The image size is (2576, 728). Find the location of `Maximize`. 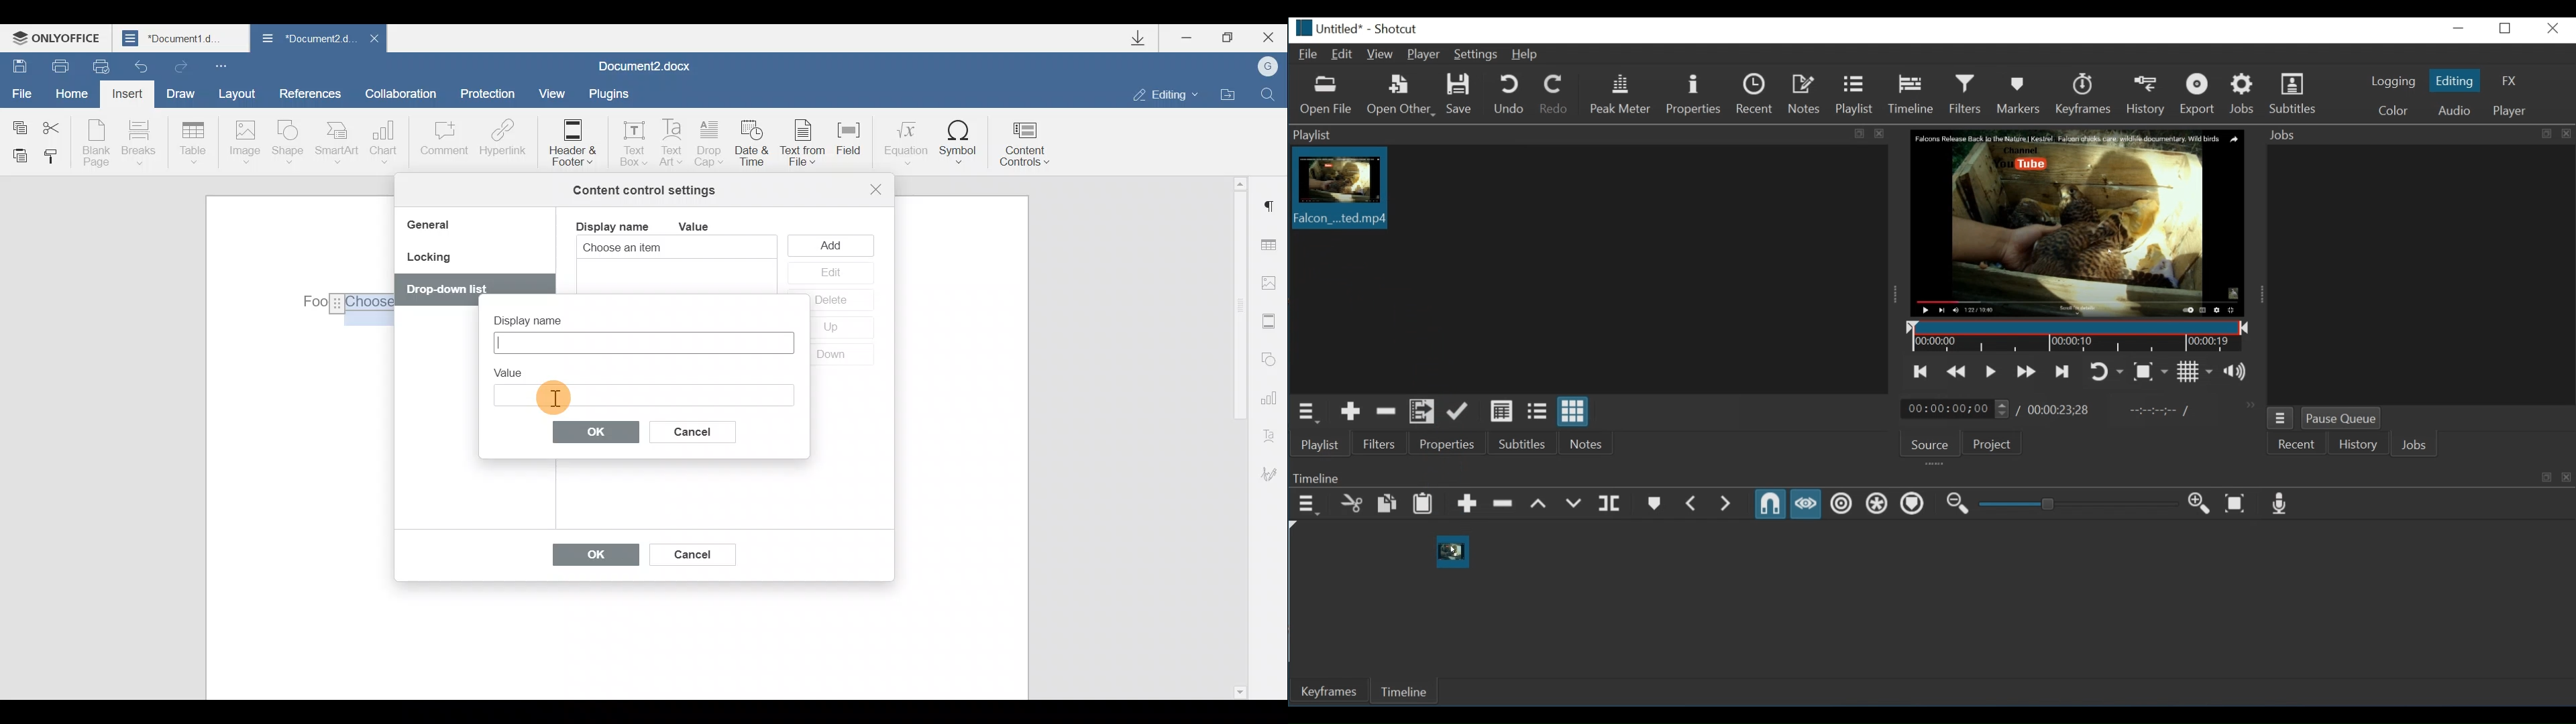

Maximize is located at coordinates (1228, 38).